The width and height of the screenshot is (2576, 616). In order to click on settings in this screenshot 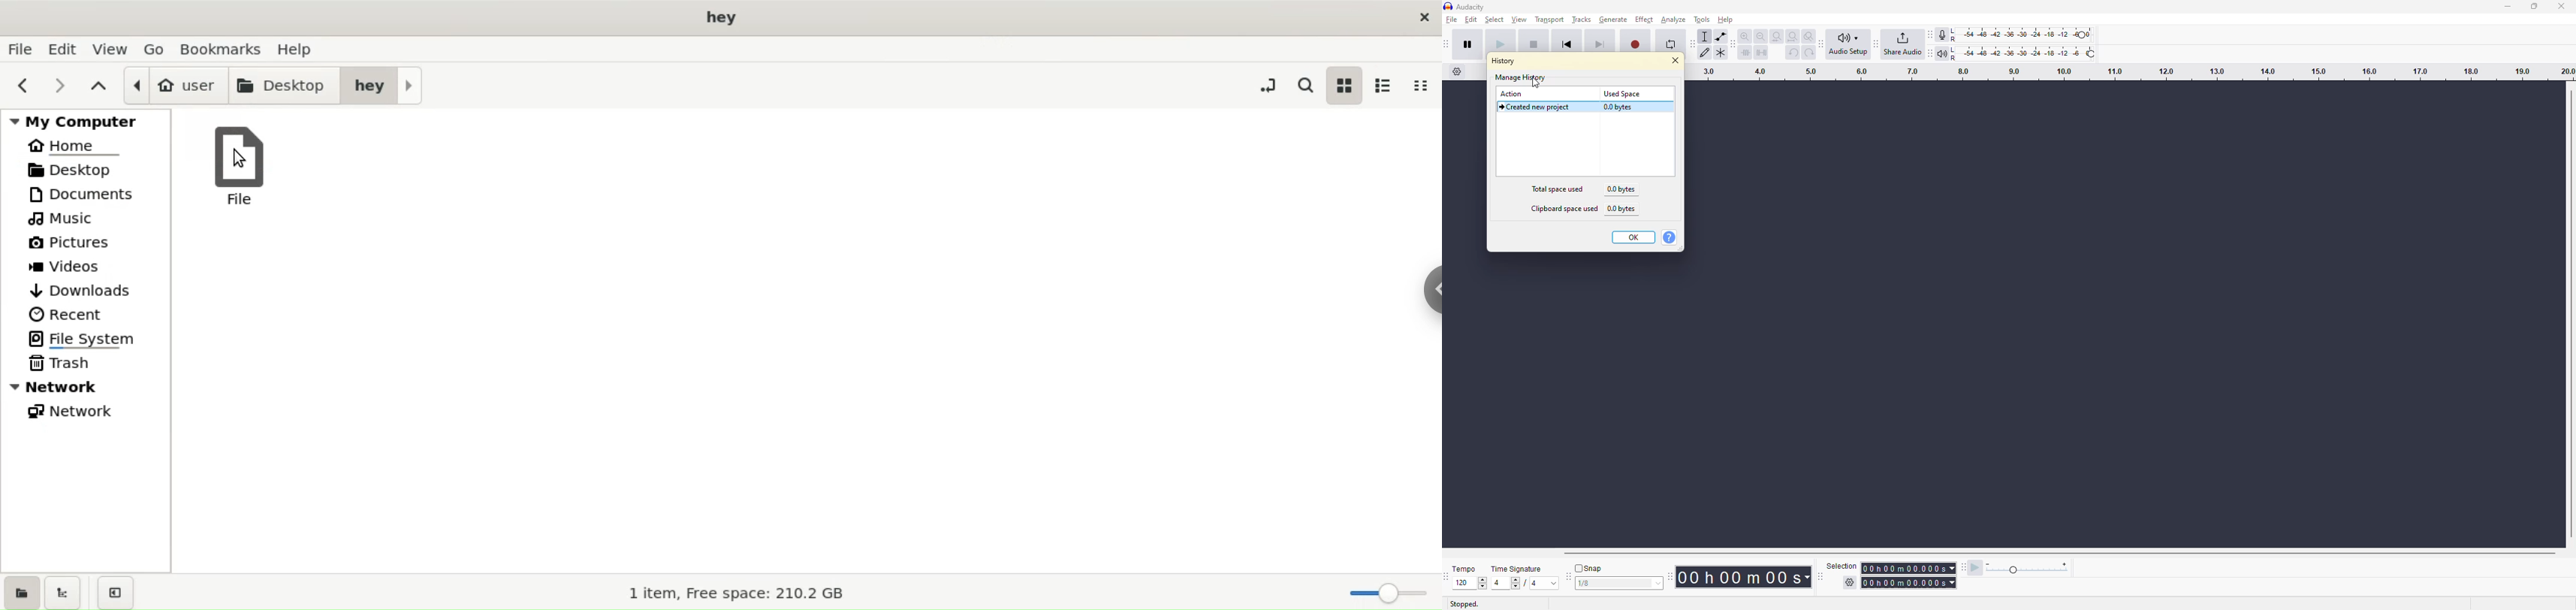, I will do `click(1851, 582)`.